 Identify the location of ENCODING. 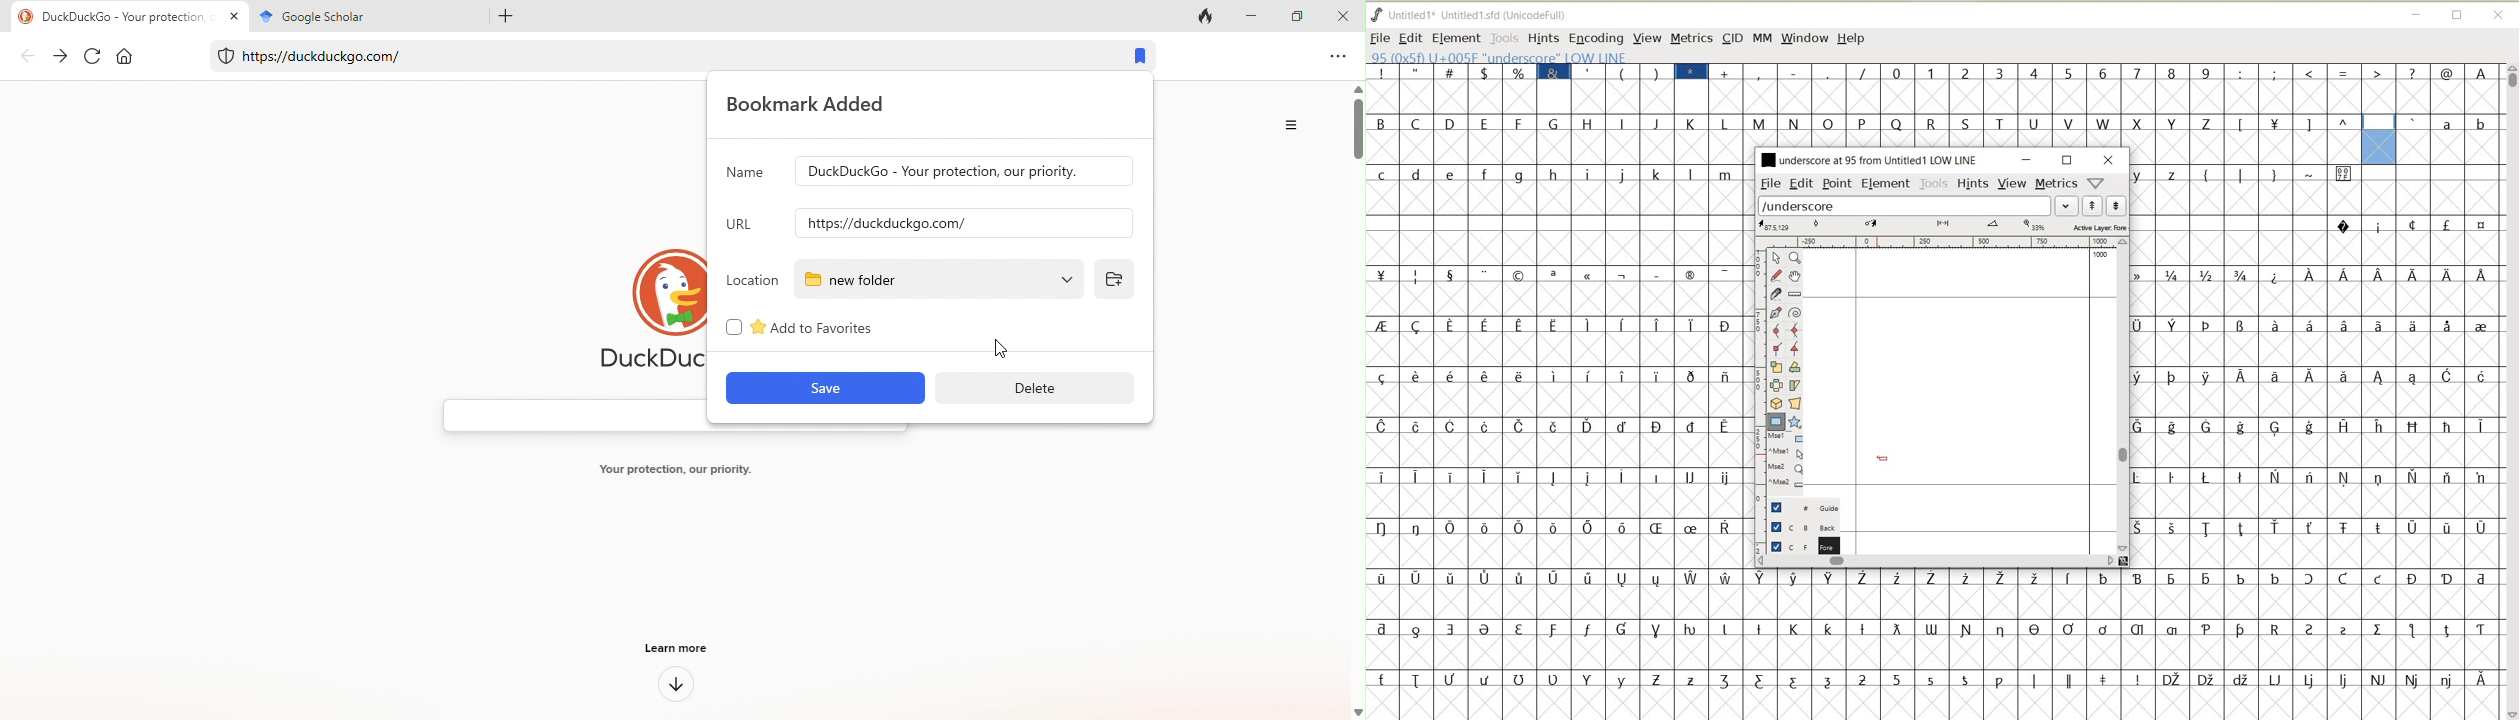
(1595, 39).